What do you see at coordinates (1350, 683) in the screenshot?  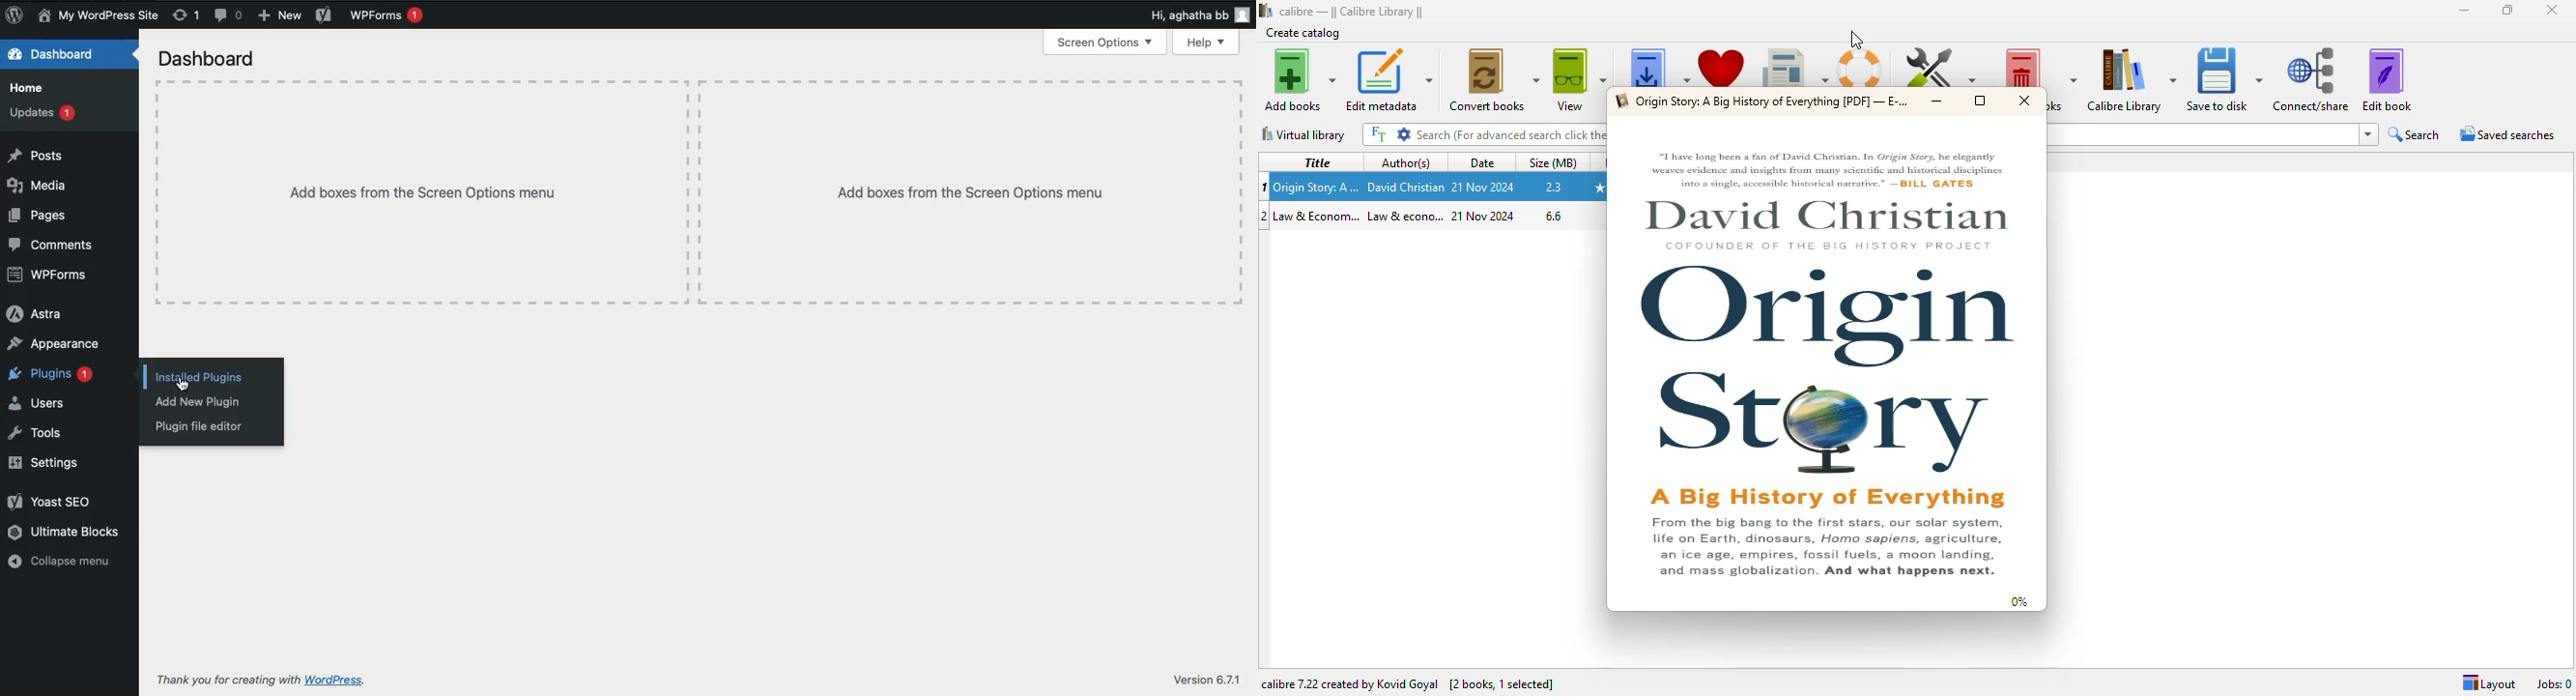 I see `calibre 7.22 created by Kovid Goyal` at bounding box center [1350, 683].